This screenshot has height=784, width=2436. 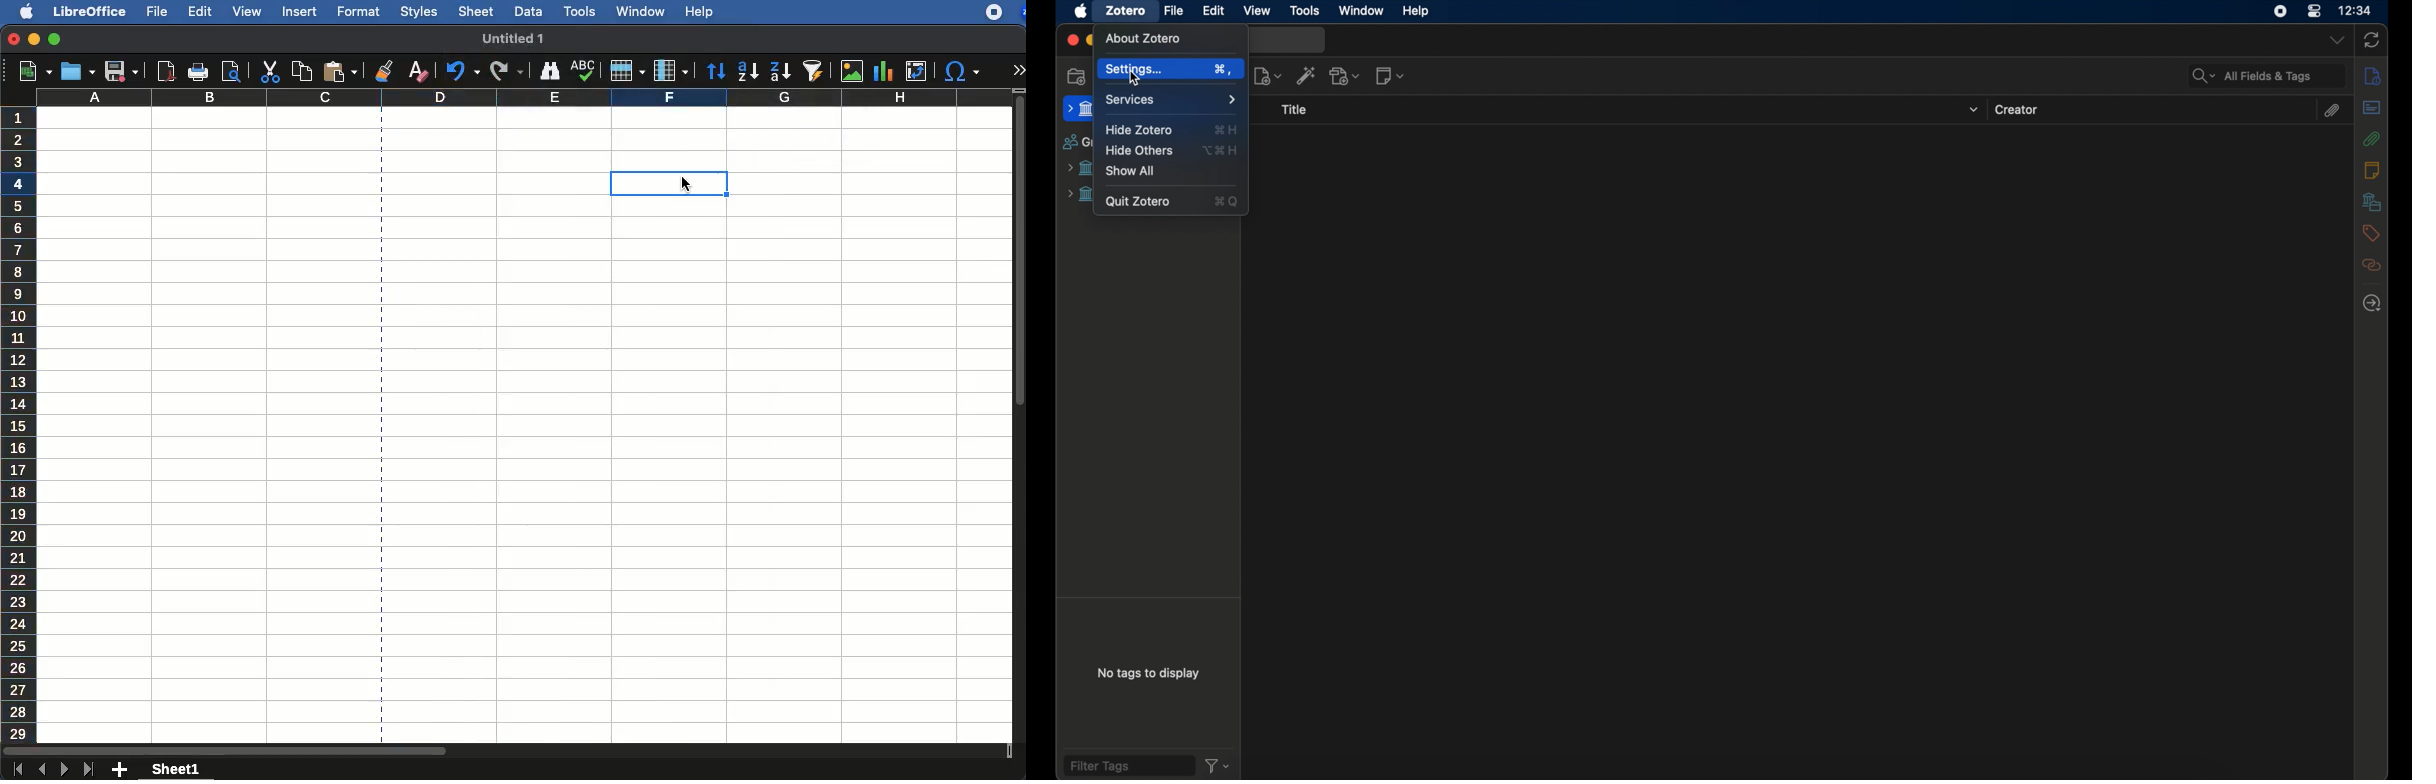 What do you see at coordinates (76, 71) in the screenshot?
I see `save` at bounding box center [76, 71].